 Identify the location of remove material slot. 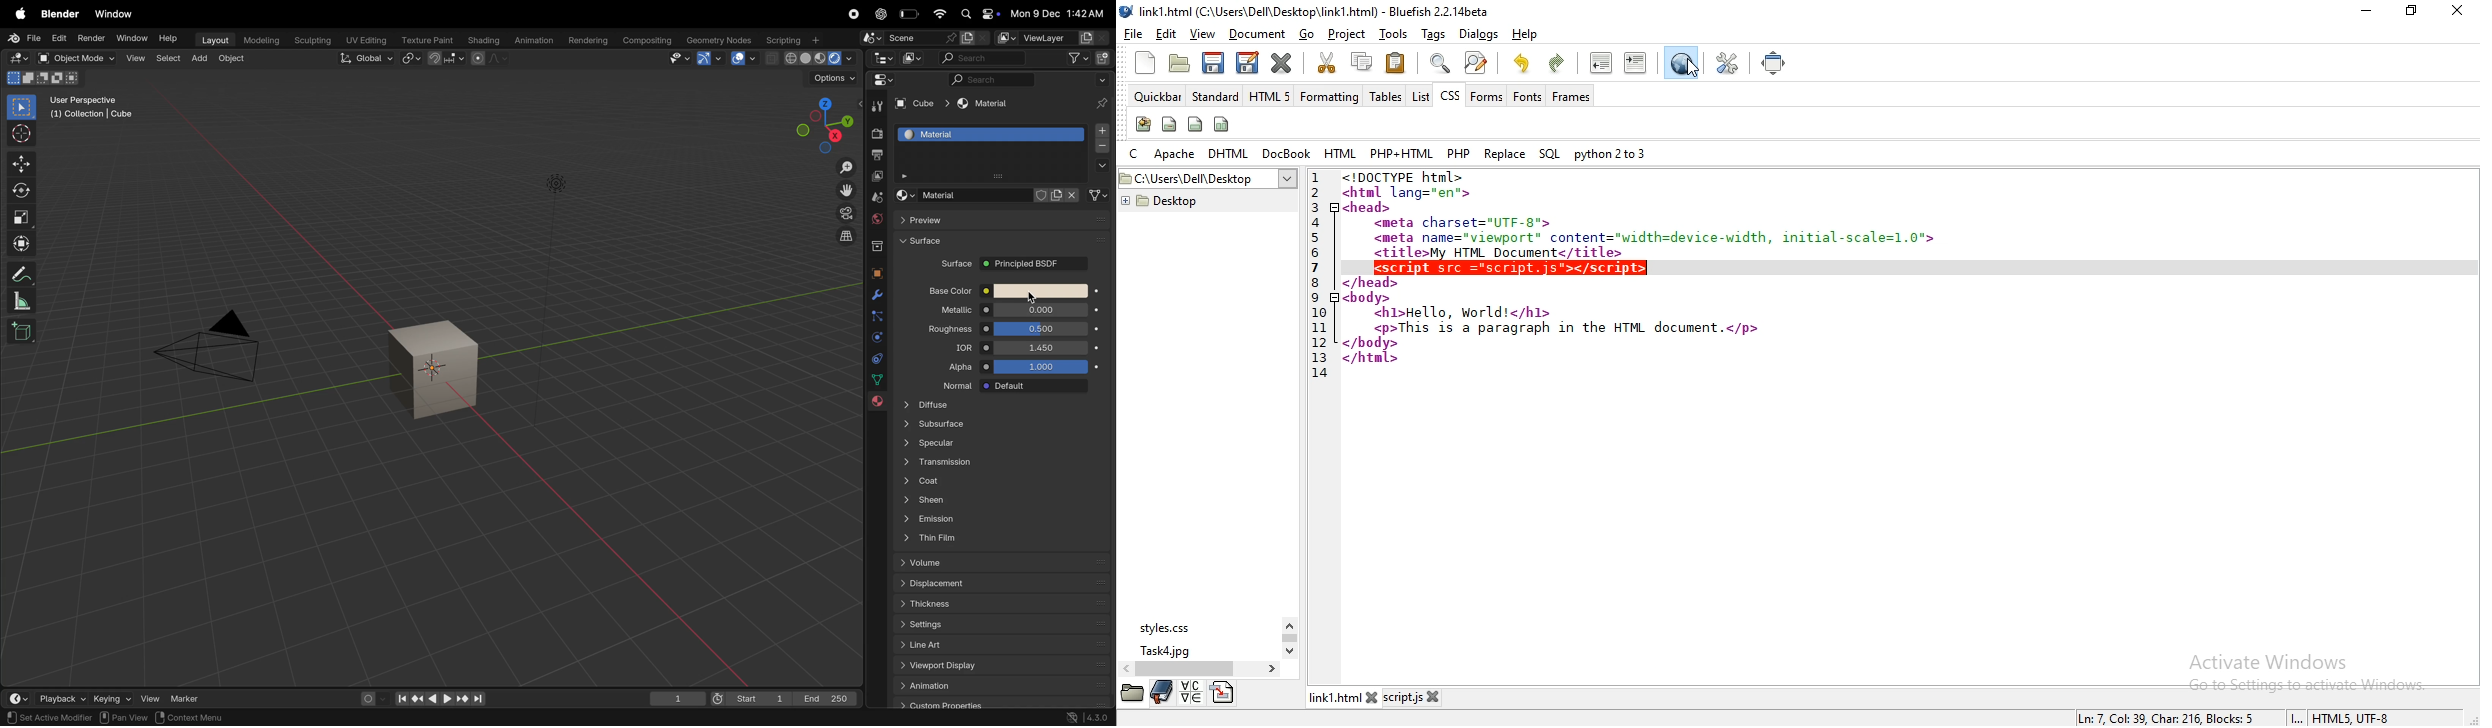
(1102, 147).